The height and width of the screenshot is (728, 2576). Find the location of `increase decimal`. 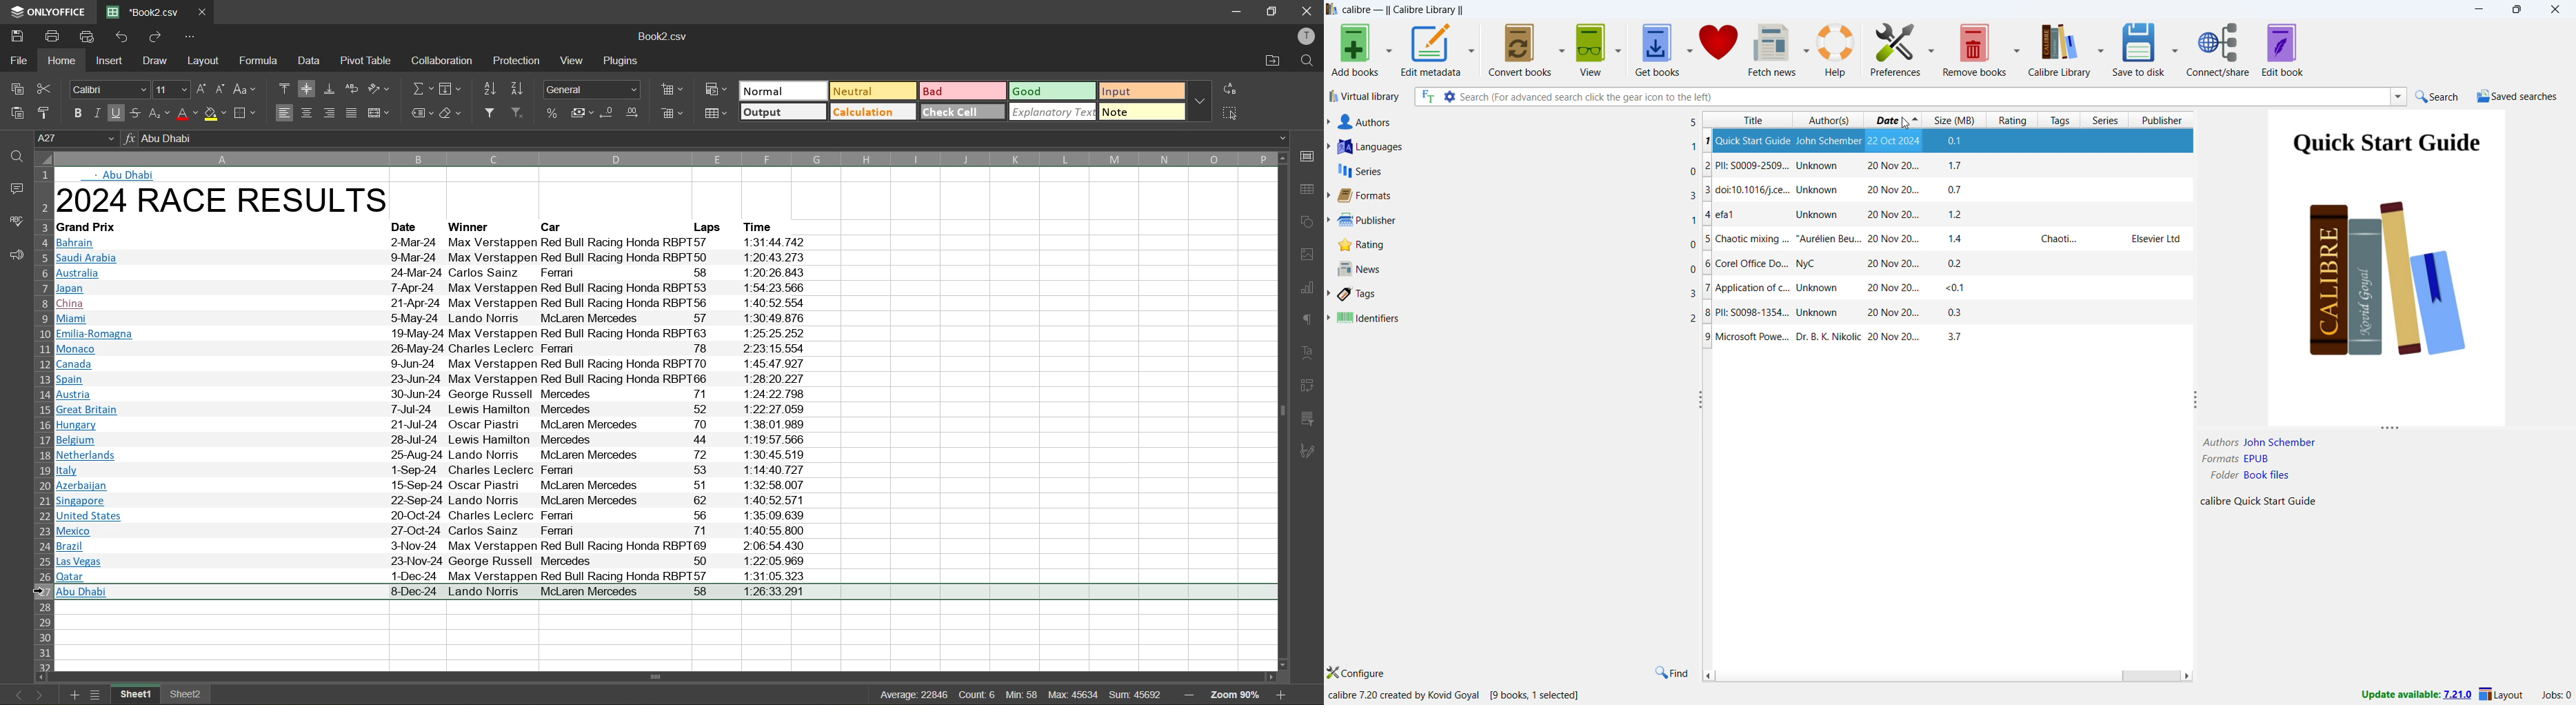

increase decimal is located at coordinates (632, 113).